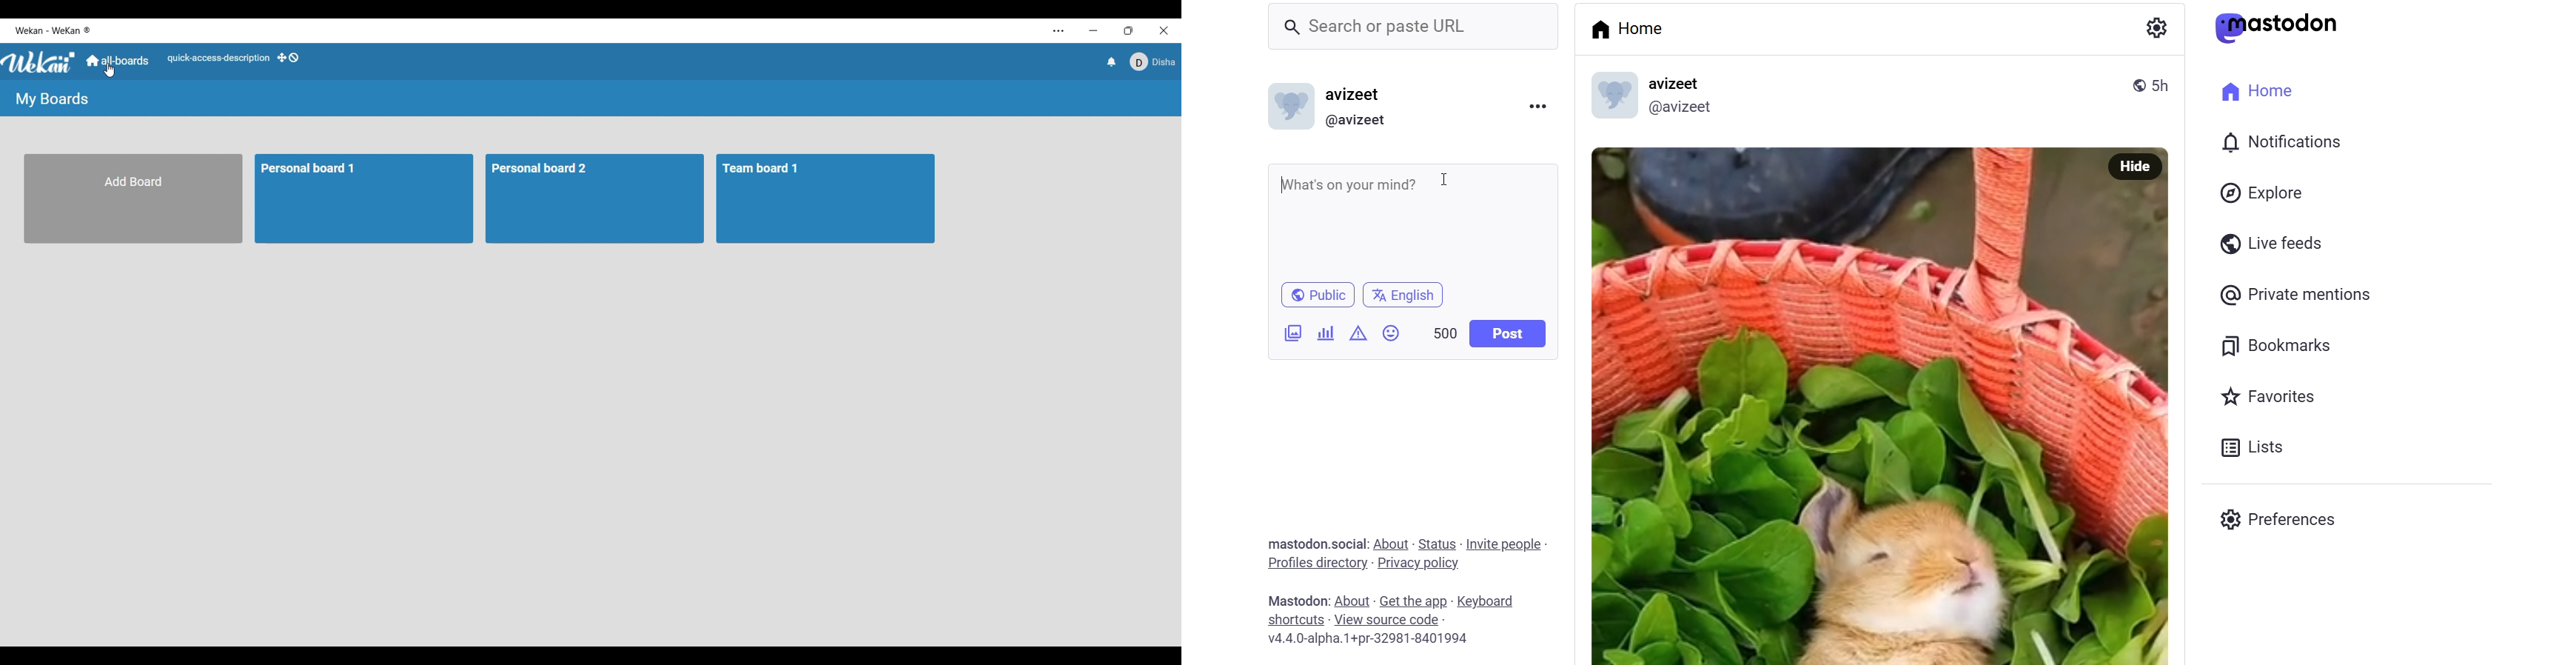 This screenshot has height=672, width=2576. Describe the element at coordinates (1841, 404) in the screenshot. I see `image` at that location.